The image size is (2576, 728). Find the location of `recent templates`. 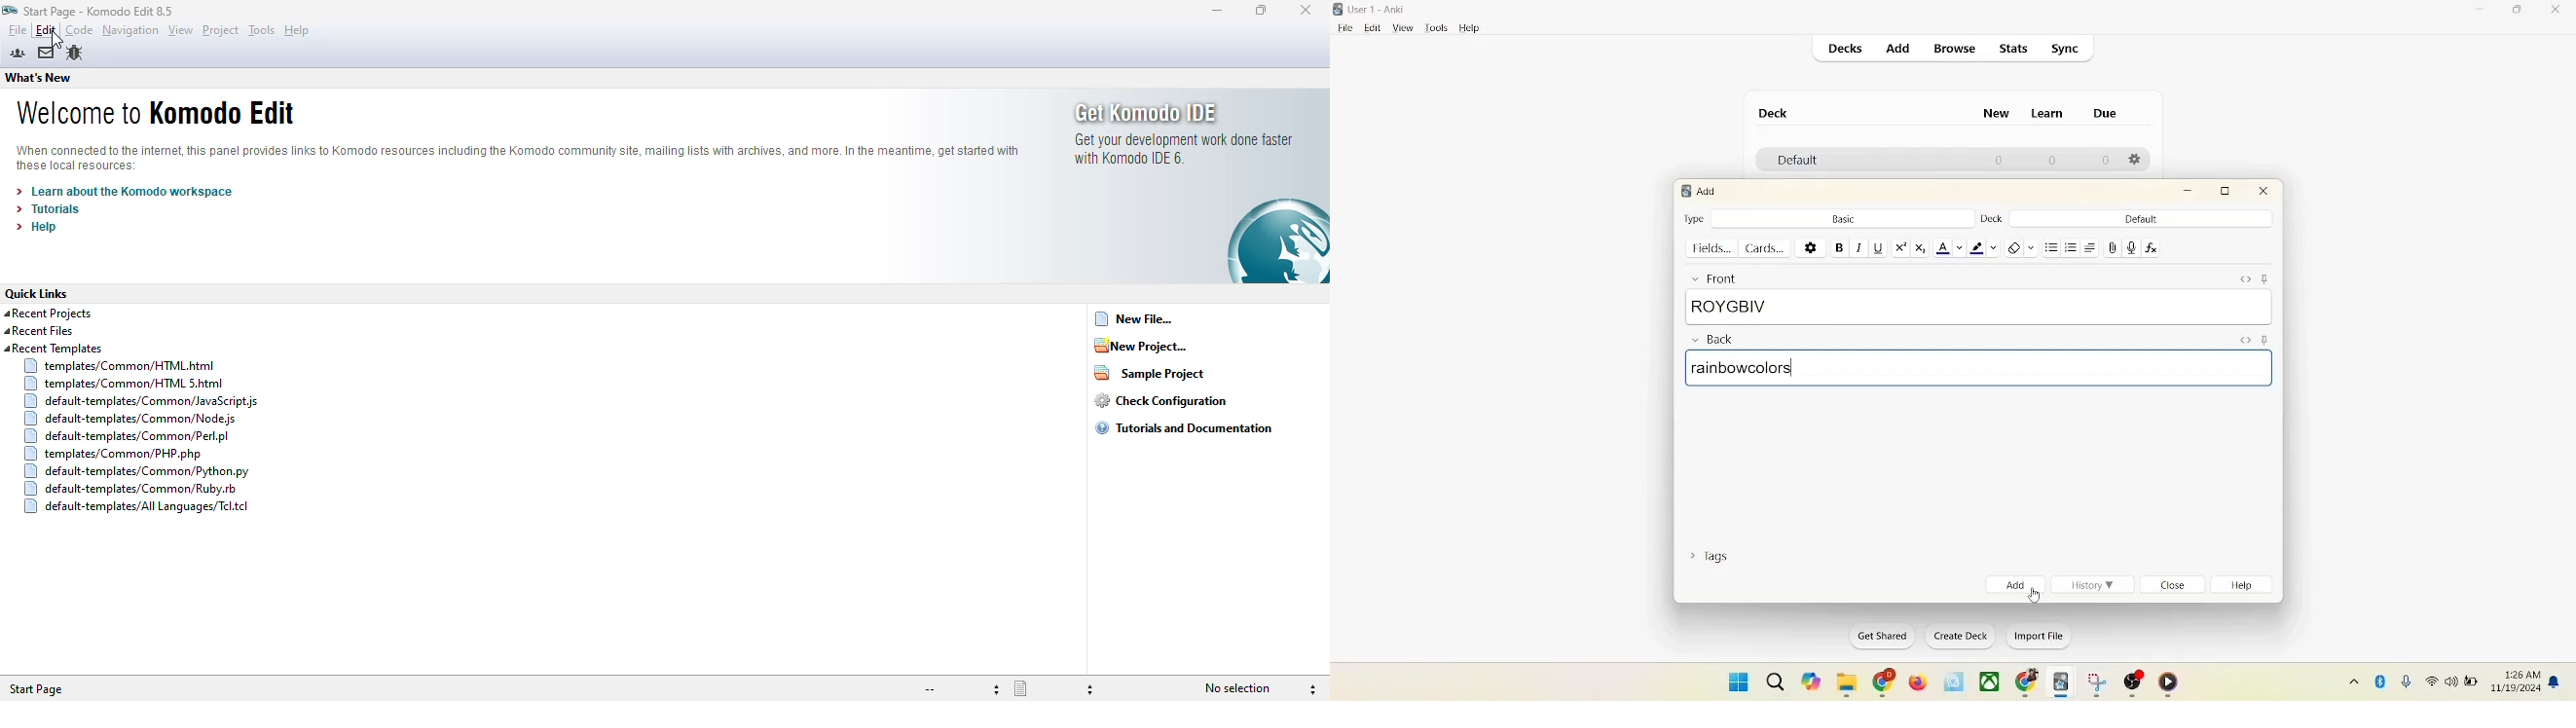

recent templates is located at coordinates (133, 430).